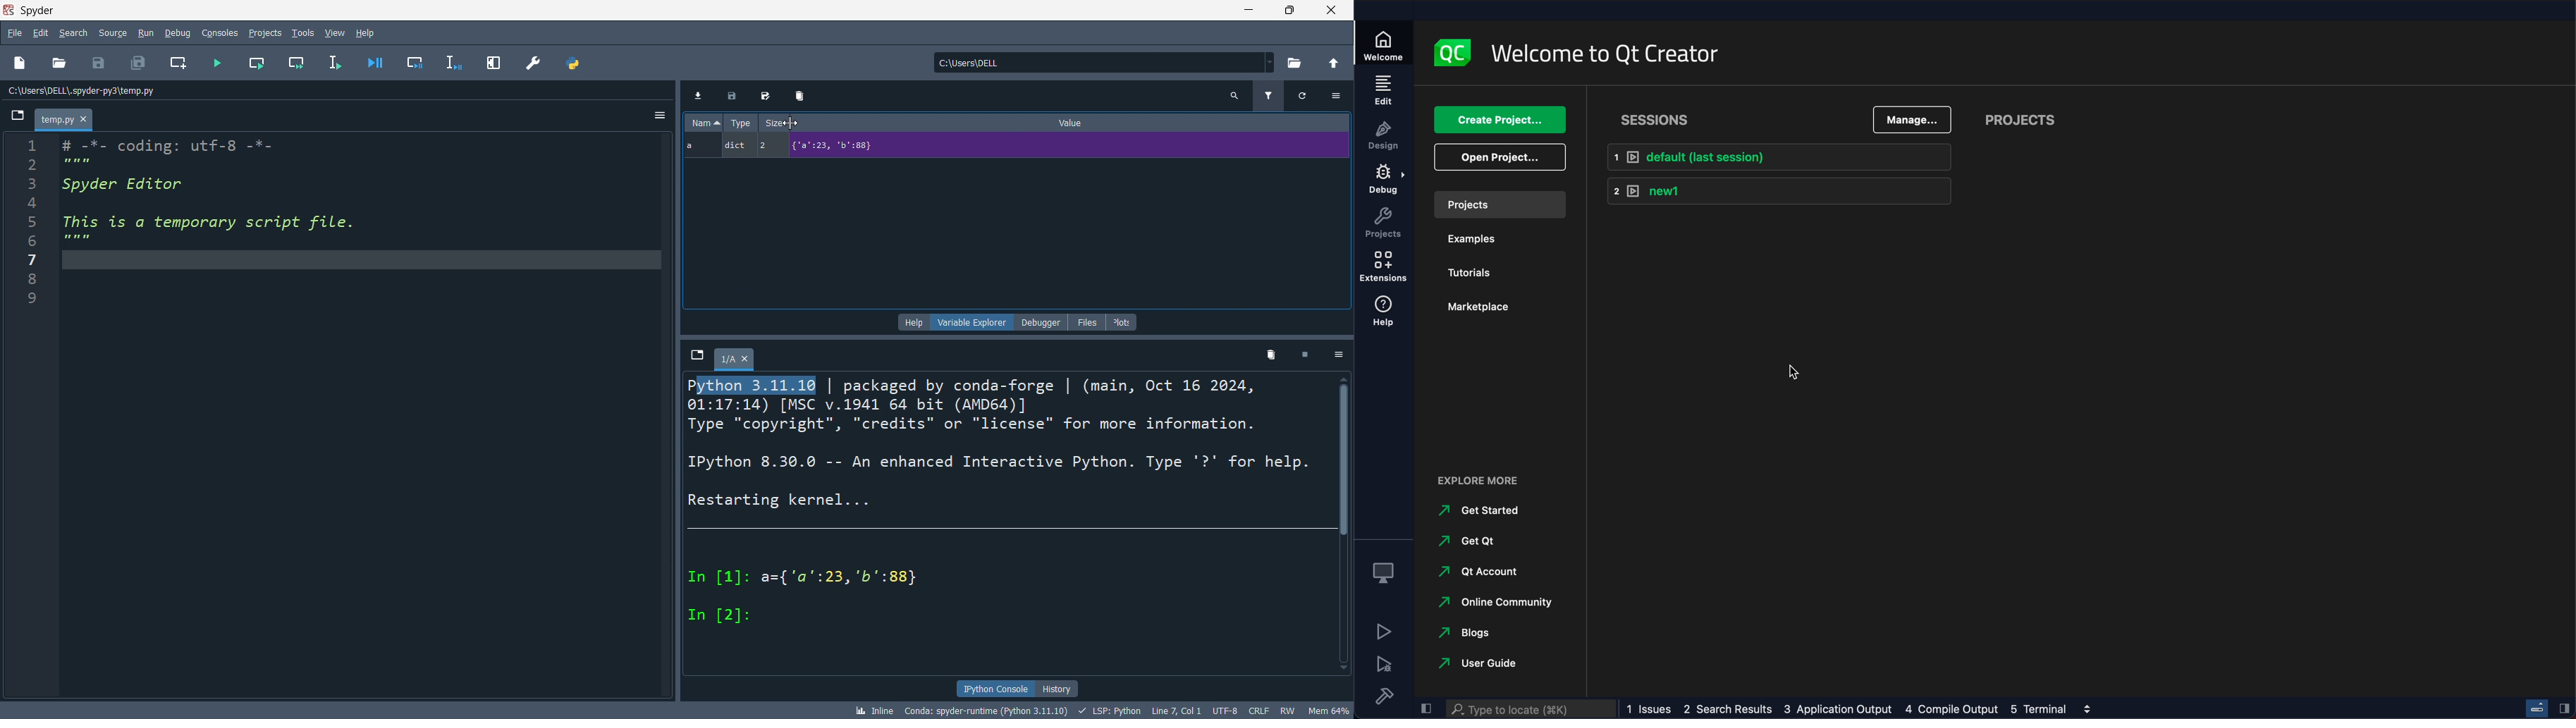 This screenshot has width=2576, height=728. What do you see at coordinates (1289, 12) in the screenshot?
I see `maximize` at bounding box center [1289, 12].